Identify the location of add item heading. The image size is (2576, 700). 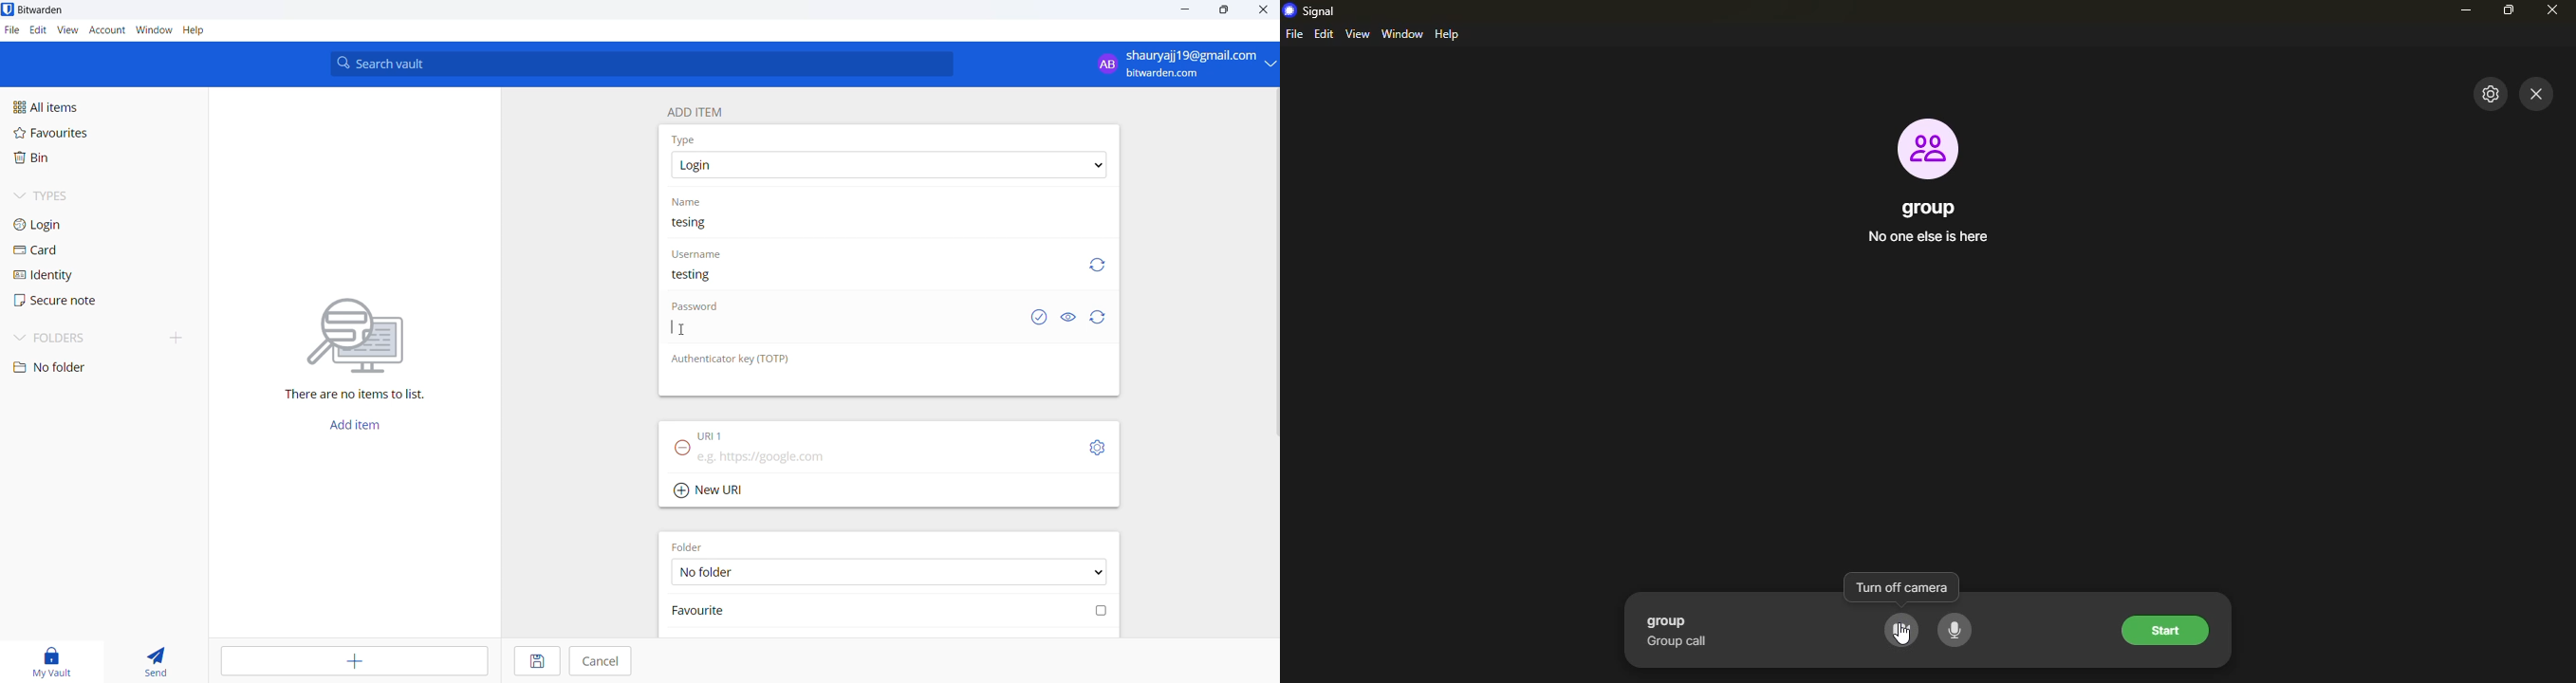
(701, 110).